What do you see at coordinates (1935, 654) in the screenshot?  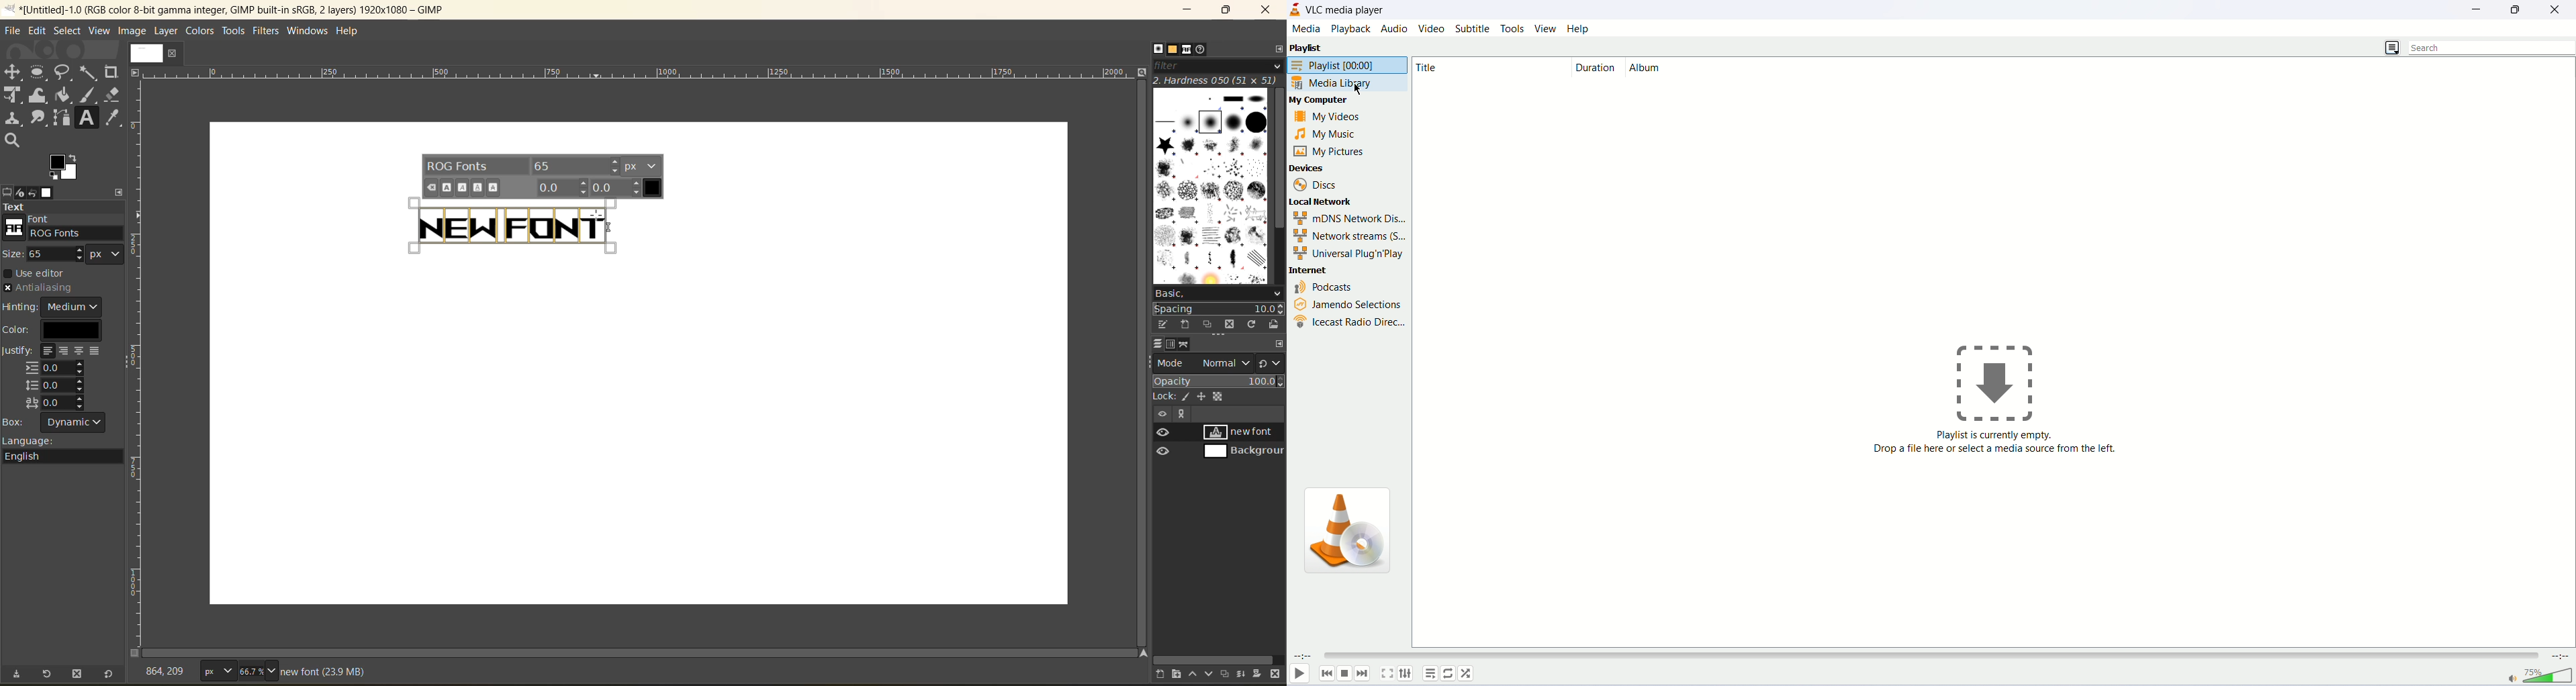 I see `progress bar` at bounding box center [1935, 654].